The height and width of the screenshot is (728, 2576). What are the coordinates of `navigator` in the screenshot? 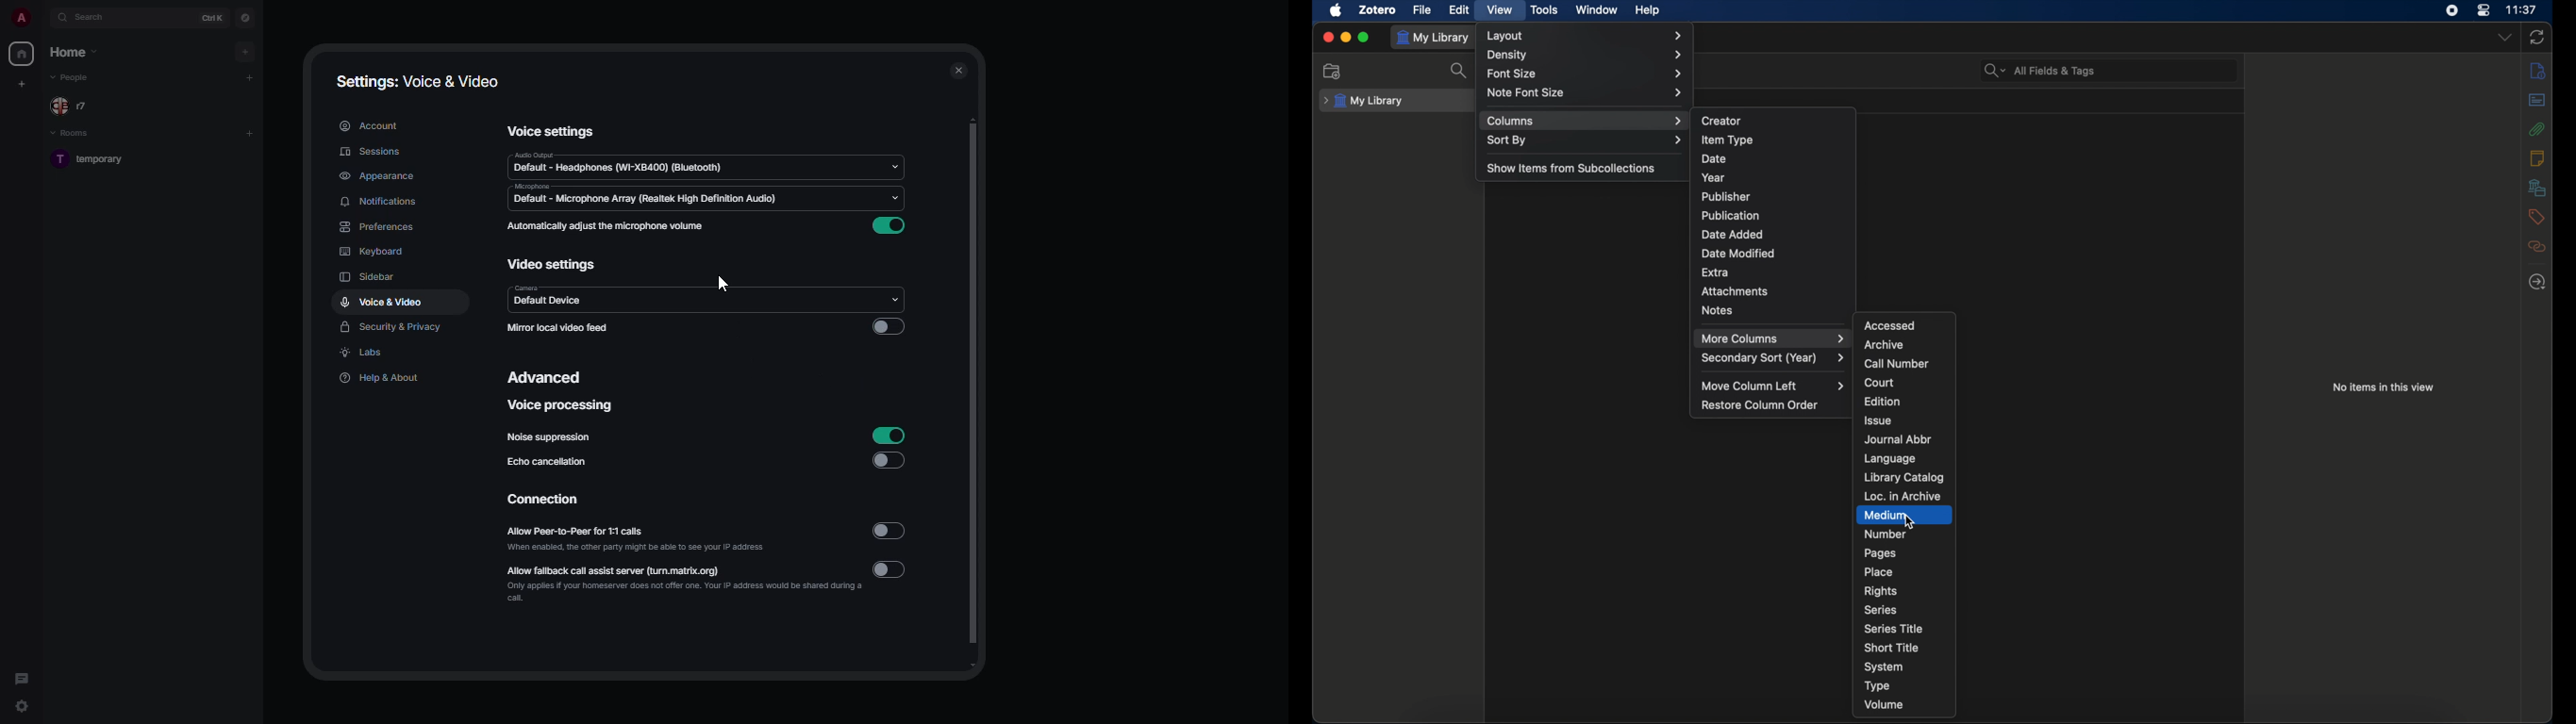 It's located at (245, 18).